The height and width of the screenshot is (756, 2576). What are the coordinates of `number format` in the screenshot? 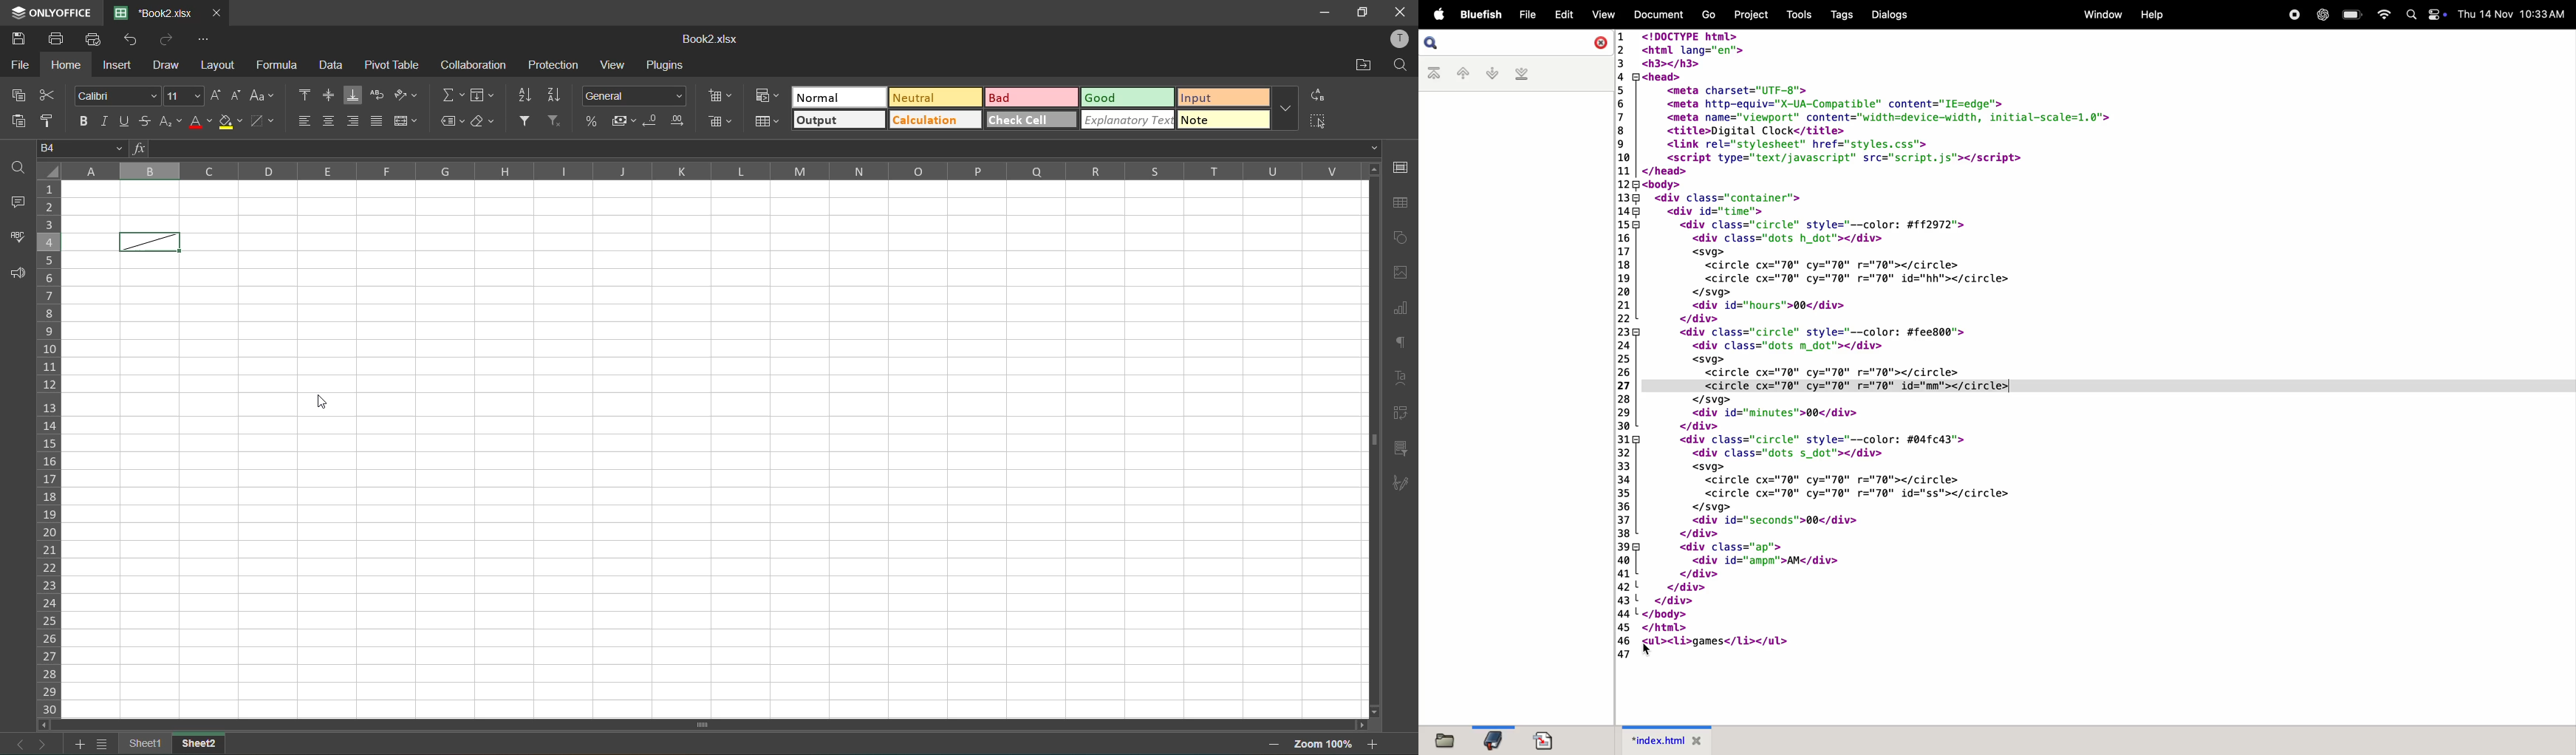 It's located at (636, 98).